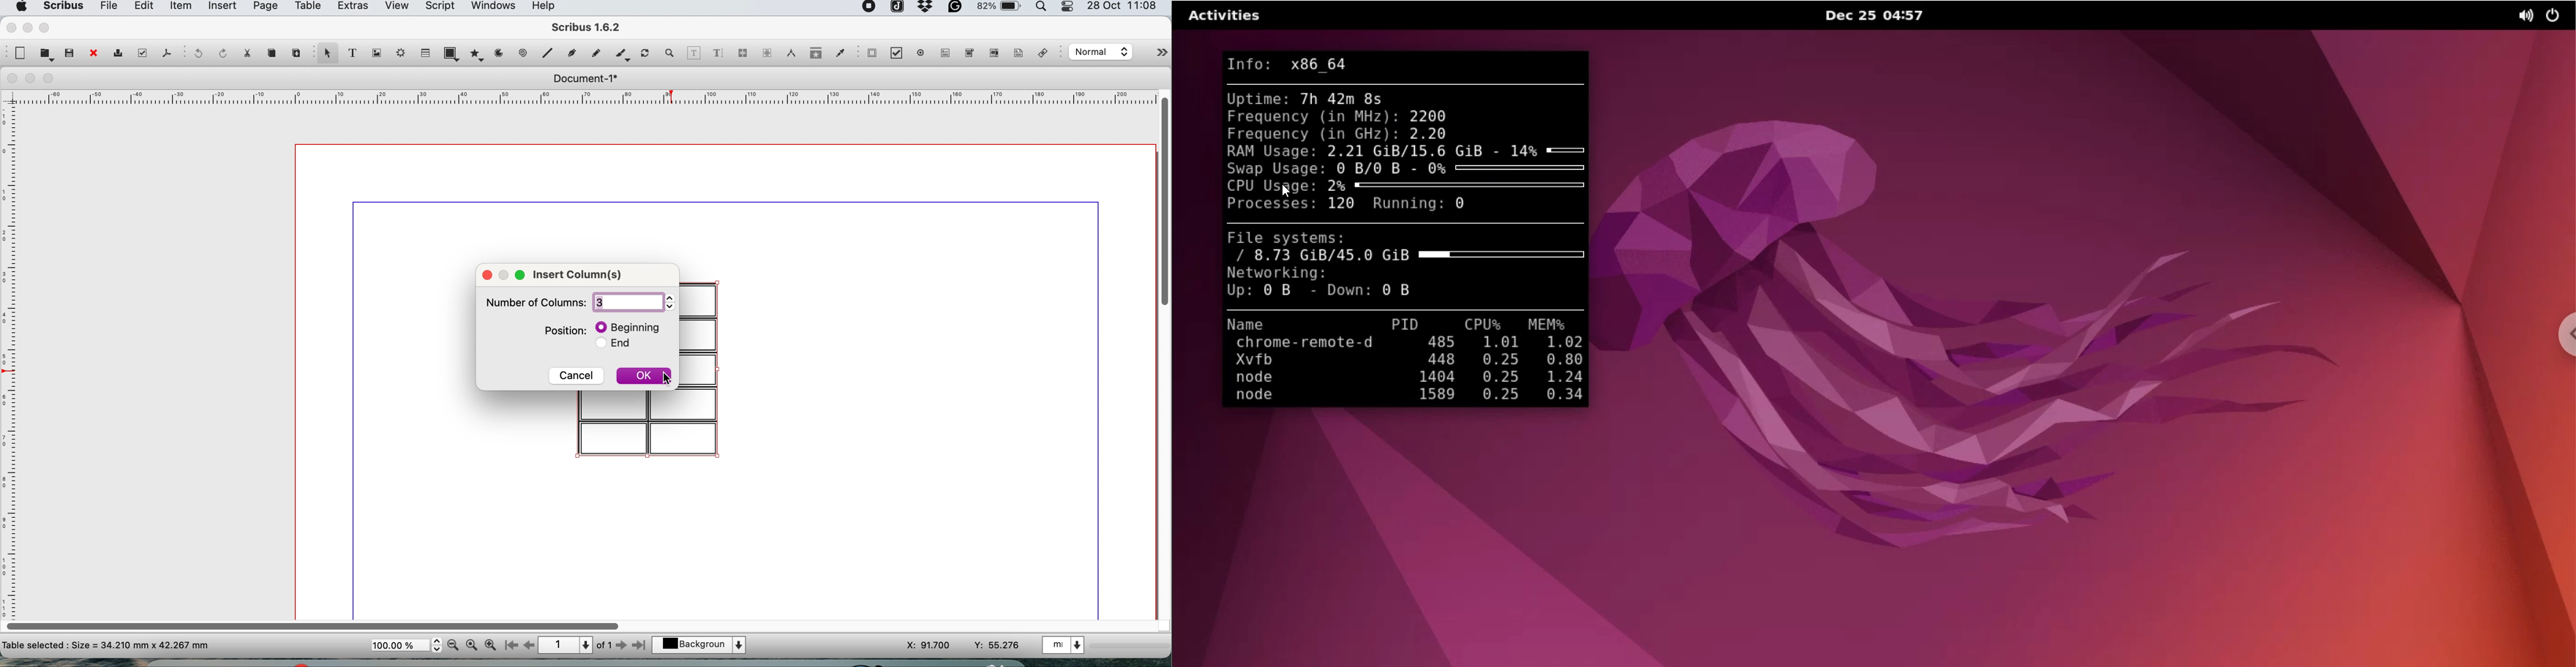 The height and width of the screenshot is (672, 2576). Describe the element at coordinates (1153, 54) in the screenshot. I see `more options` at that location.